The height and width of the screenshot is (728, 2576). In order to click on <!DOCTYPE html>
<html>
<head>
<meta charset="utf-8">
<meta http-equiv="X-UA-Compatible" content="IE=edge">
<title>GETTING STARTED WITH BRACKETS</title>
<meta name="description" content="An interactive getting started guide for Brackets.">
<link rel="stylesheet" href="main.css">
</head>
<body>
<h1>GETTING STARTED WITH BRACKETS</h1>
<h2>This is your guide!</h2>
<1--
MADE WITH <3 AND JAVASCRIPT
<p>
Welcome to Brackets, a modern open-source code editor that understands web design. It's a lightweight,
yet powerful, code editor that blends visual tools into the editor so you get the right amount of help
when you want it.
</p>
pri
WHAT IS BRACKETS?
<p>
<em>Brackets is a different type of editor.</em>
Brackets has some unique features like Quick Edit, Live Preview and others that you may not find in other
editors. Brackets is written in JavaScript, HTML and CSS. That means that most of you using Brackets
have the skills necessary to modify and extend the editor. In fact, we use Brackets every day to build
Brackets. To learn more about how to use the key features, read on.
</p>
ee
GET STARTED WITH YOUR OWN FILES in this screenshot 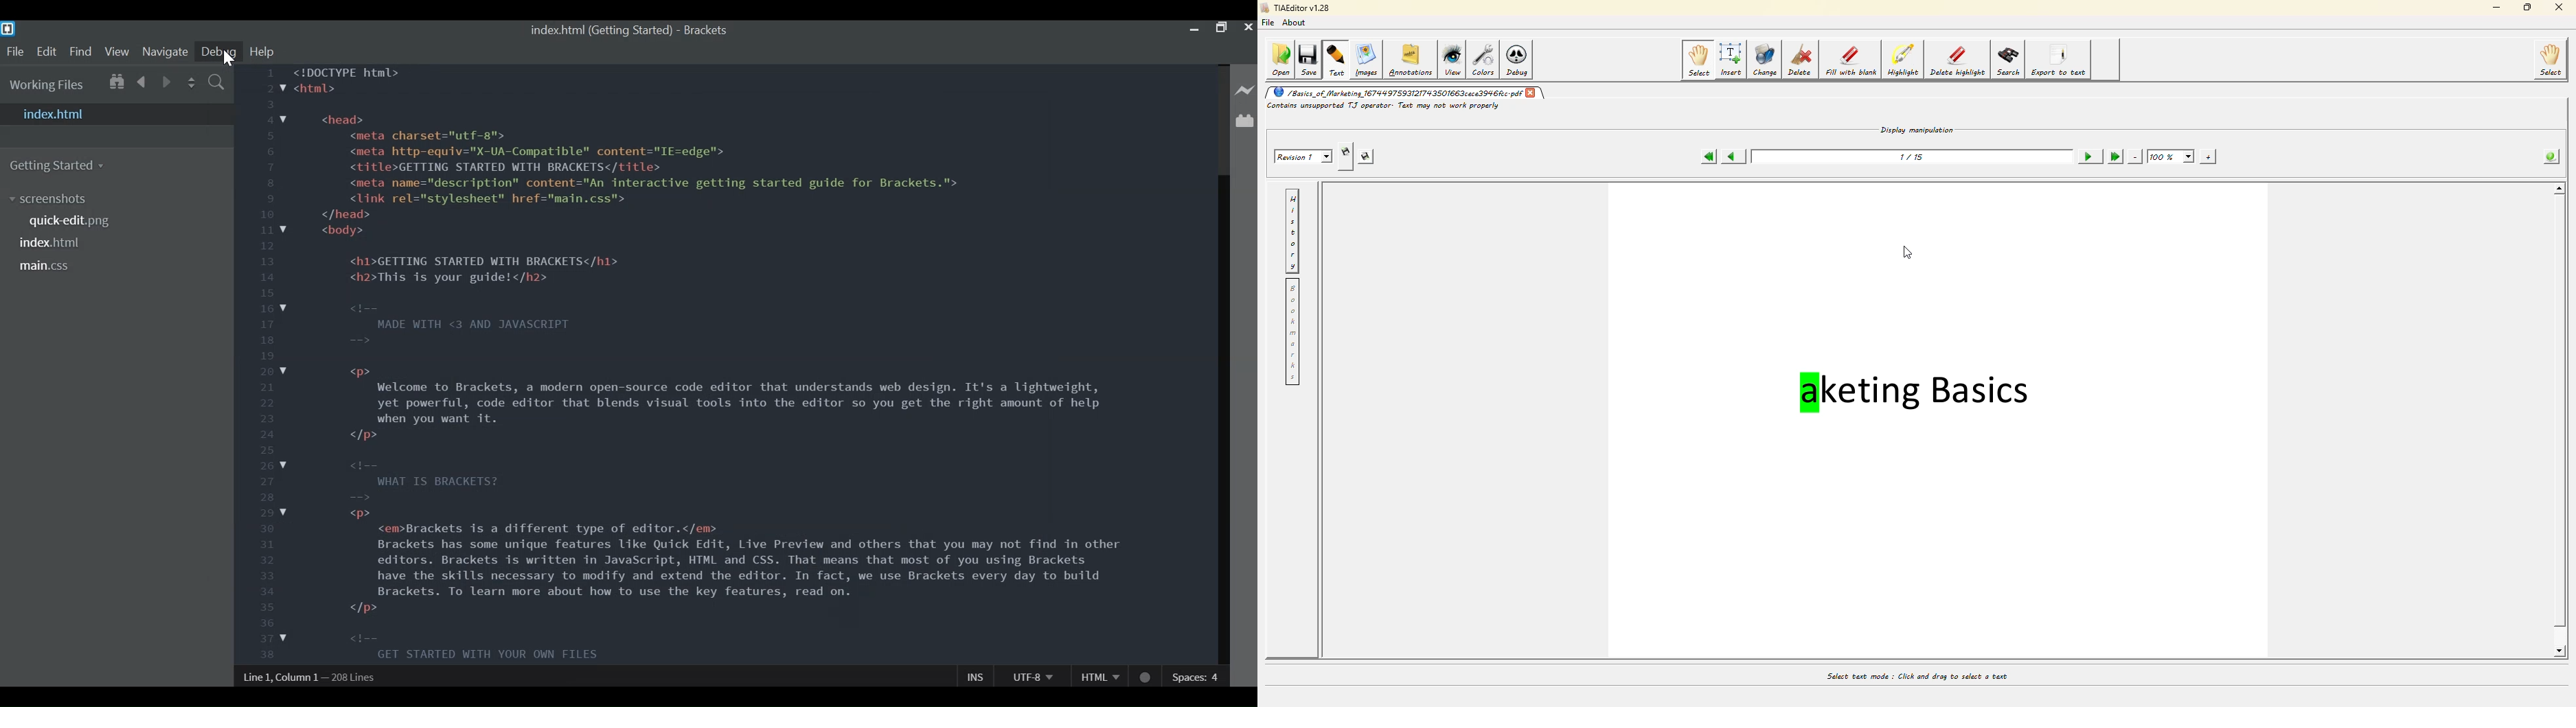, I will do `click(726, 362)`.